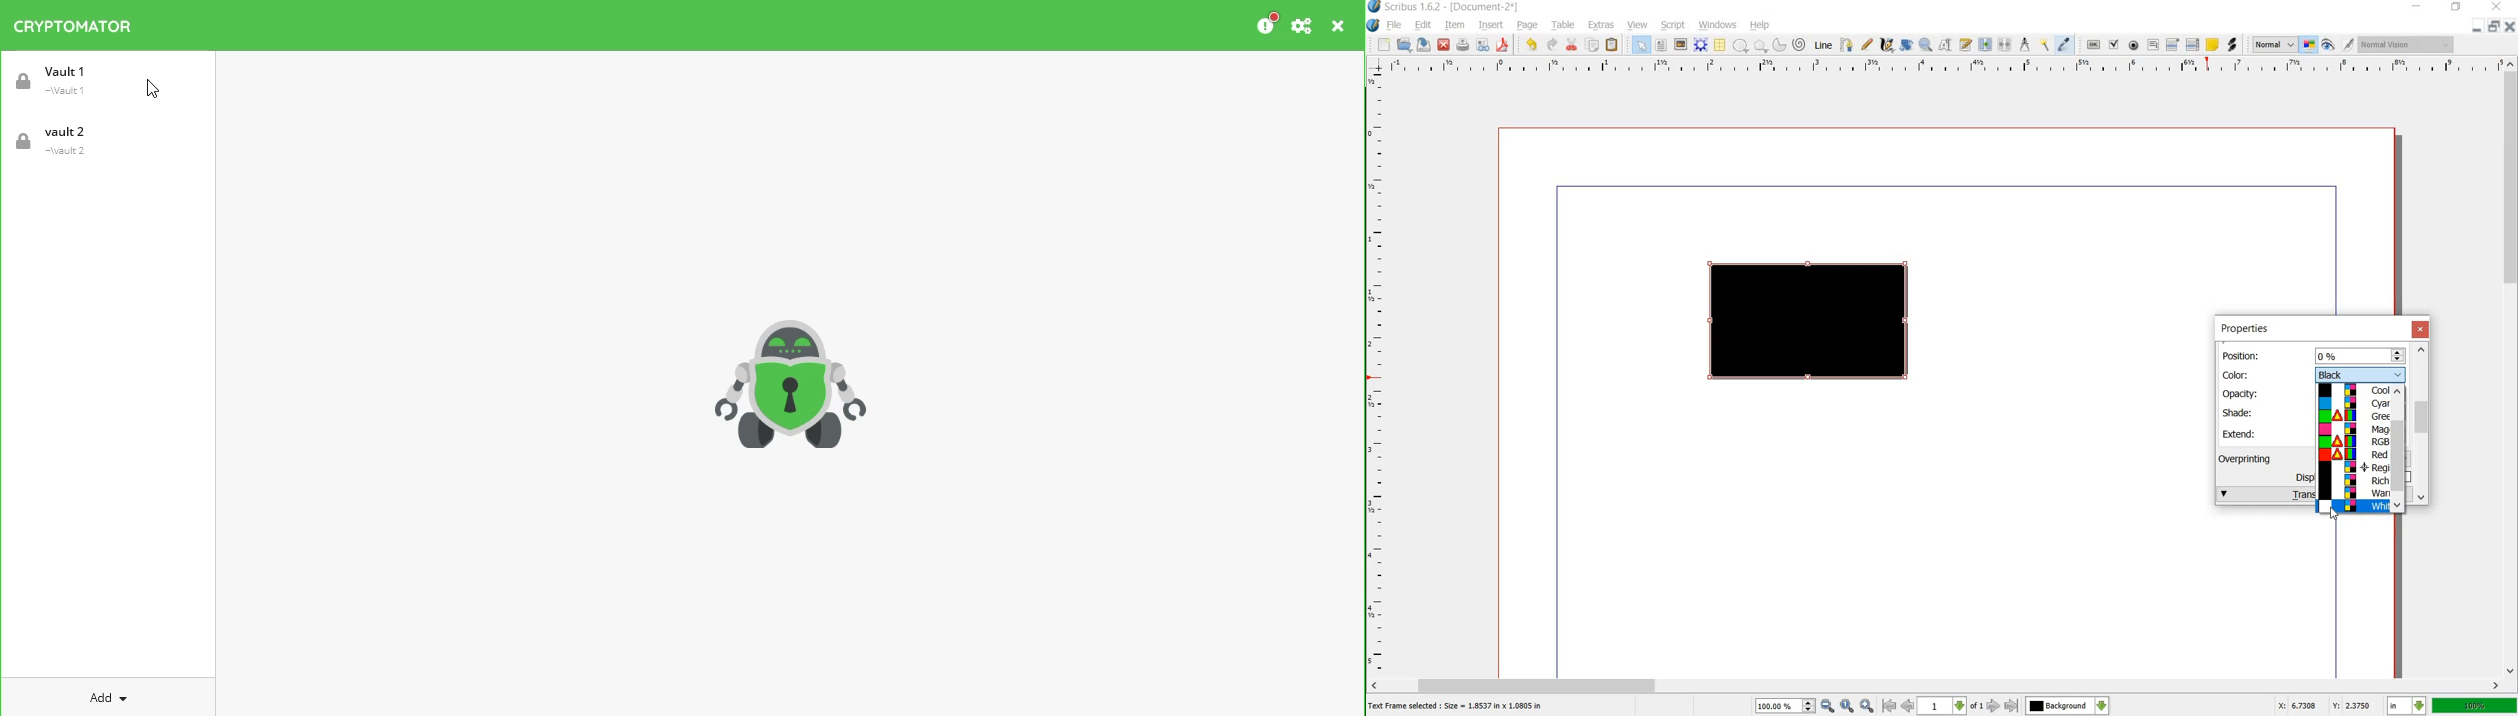 The width and height of the screenshot is (2520, 728). I want to click on copy item properties, so click(2046, 44).